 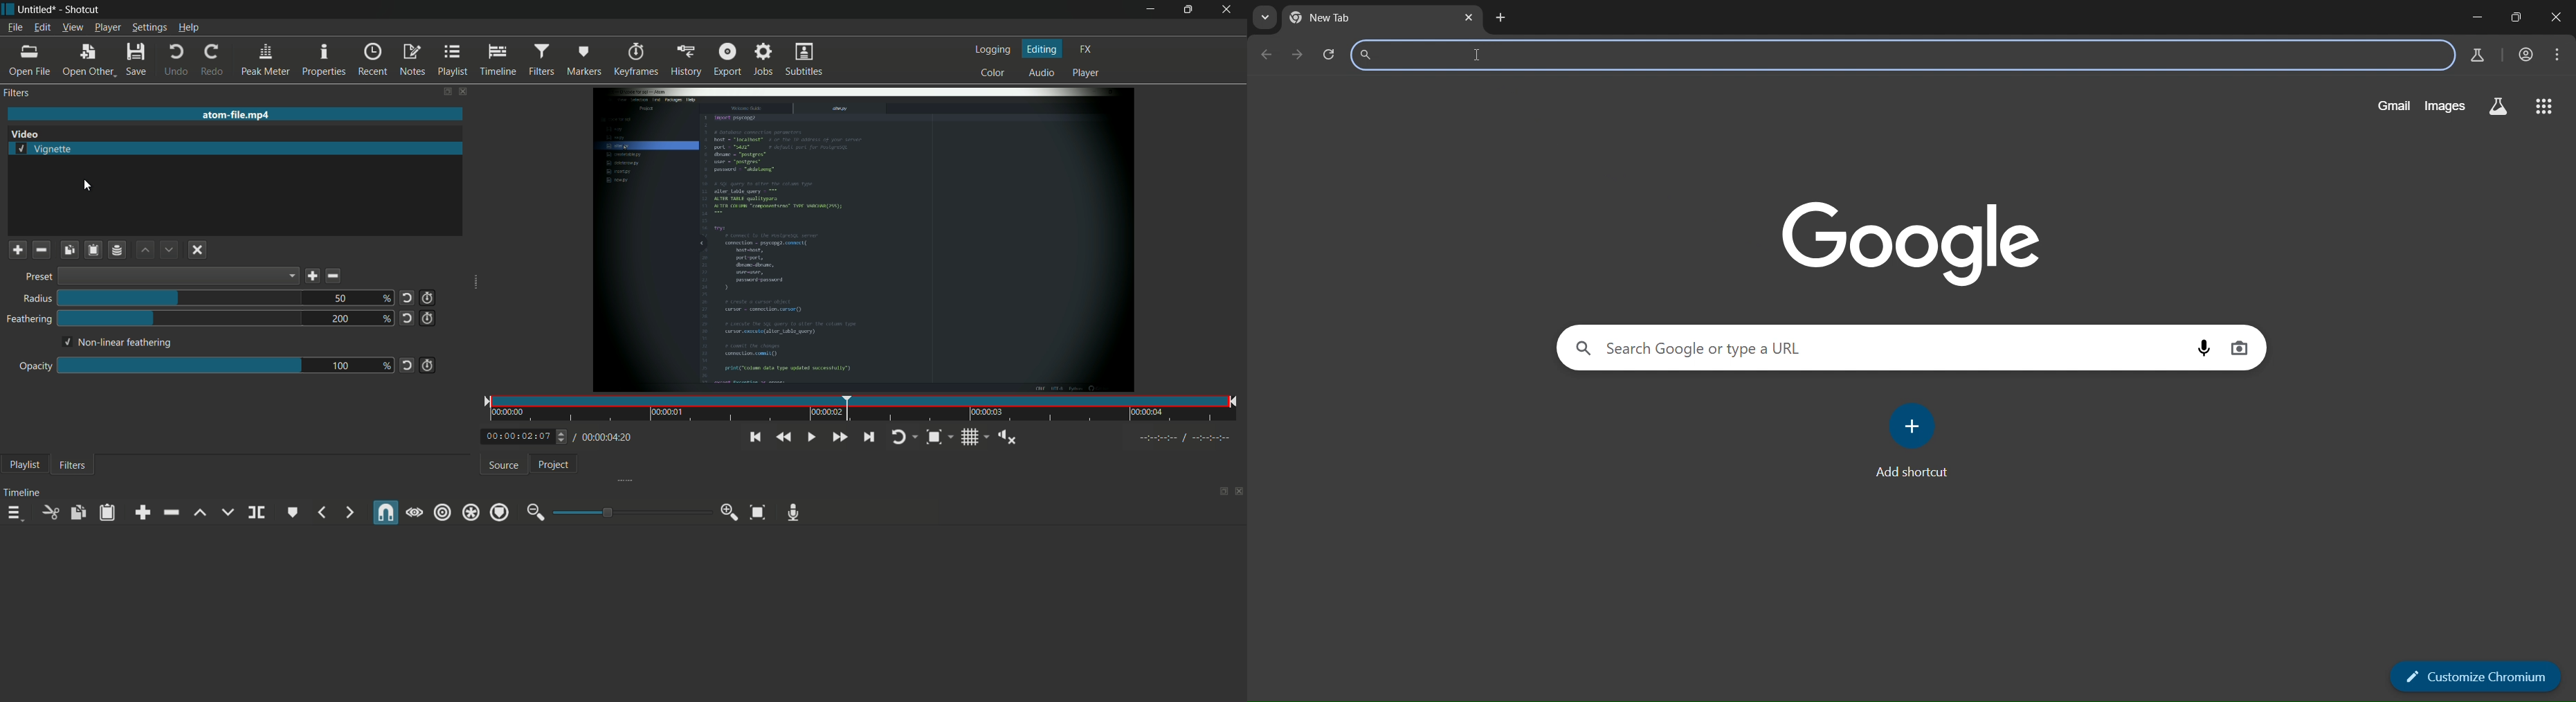 I want to click on project, so click(x=554, y=465).